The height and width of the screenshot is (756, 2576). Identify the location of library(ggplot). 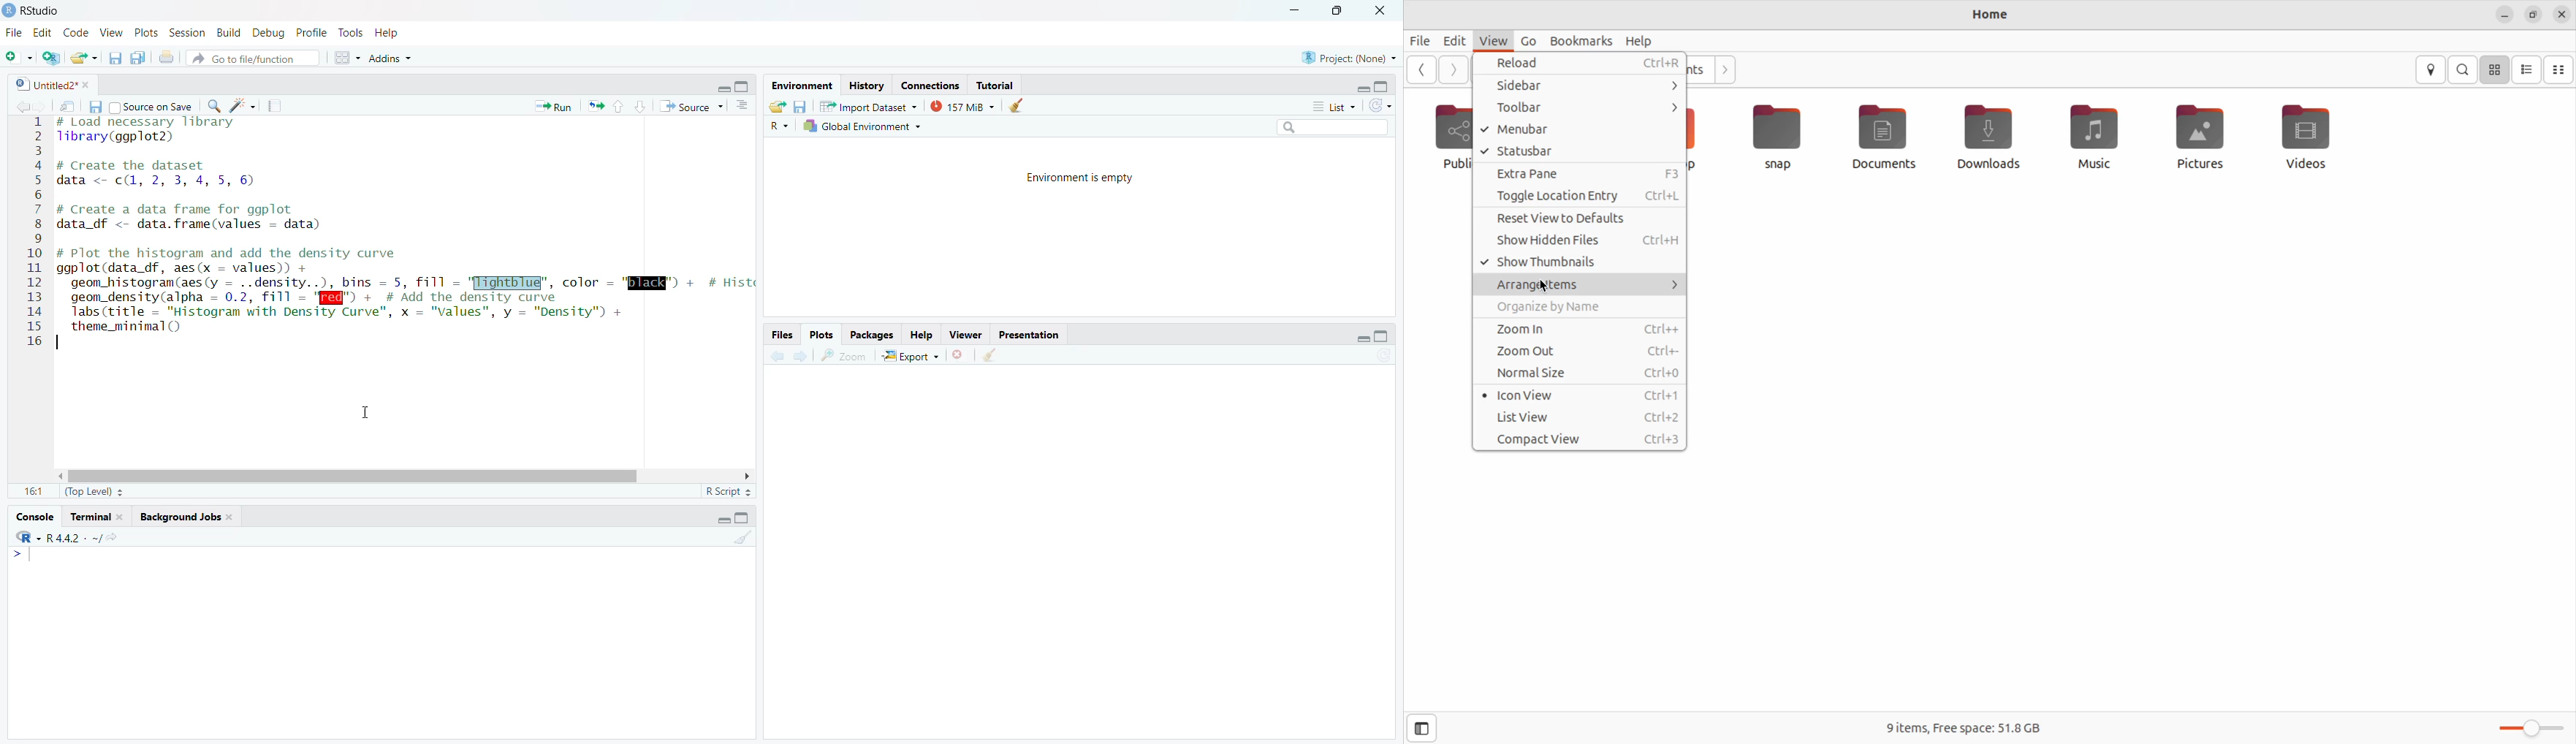
(115, 137).